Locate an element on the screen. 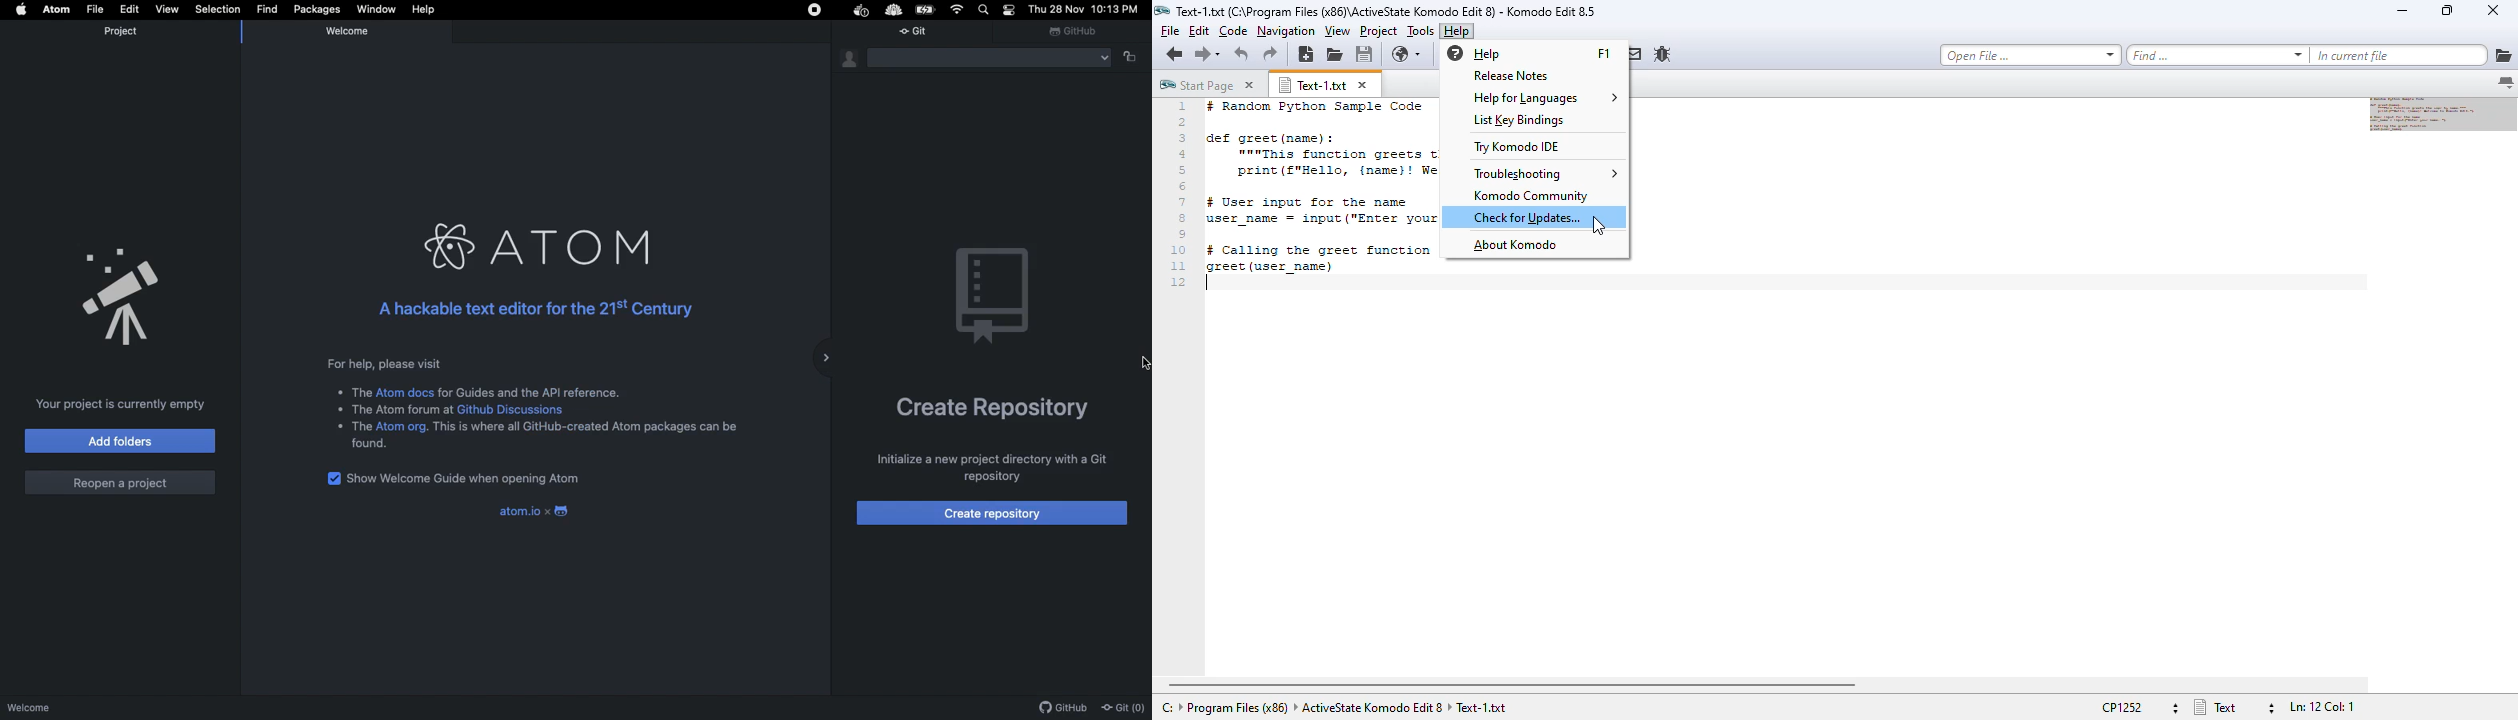  help for languages is located at coordinates (1545, 98).